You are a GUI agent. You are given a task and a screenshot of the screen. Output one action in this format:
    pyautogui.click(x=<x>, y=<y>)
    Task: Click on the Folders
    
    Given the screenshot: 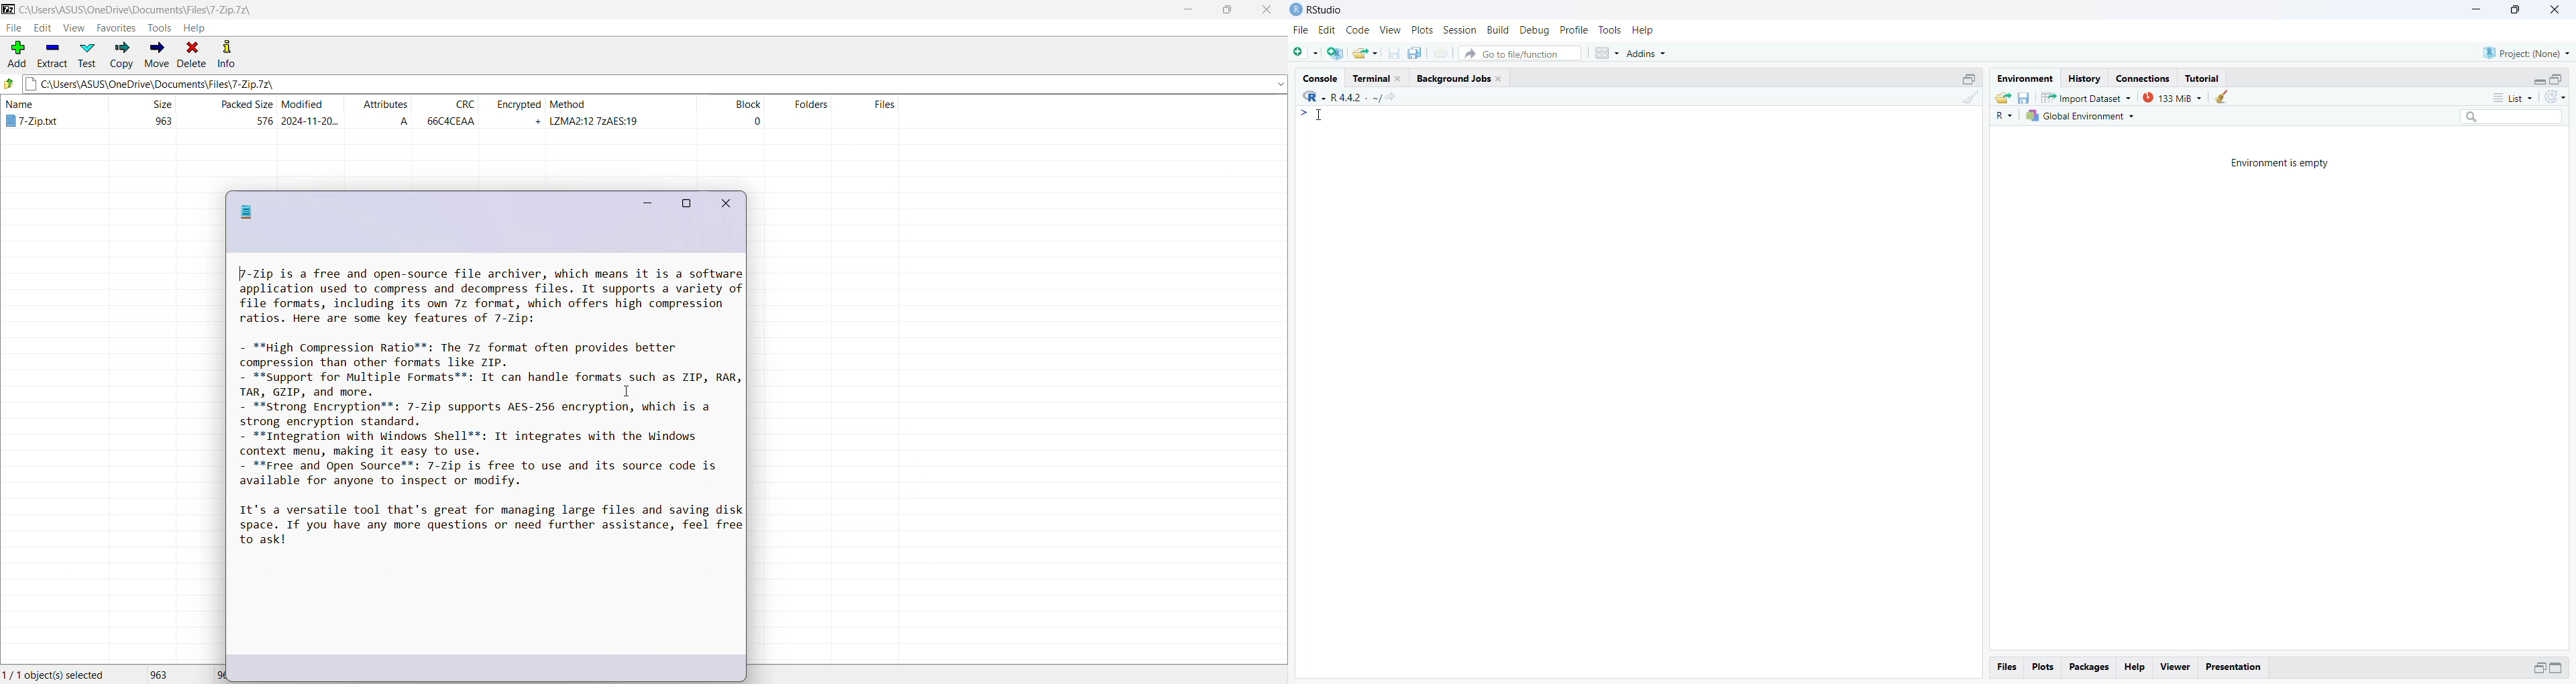 What is the action you would take?
    pyautogui.click(x=805, y=113)
    